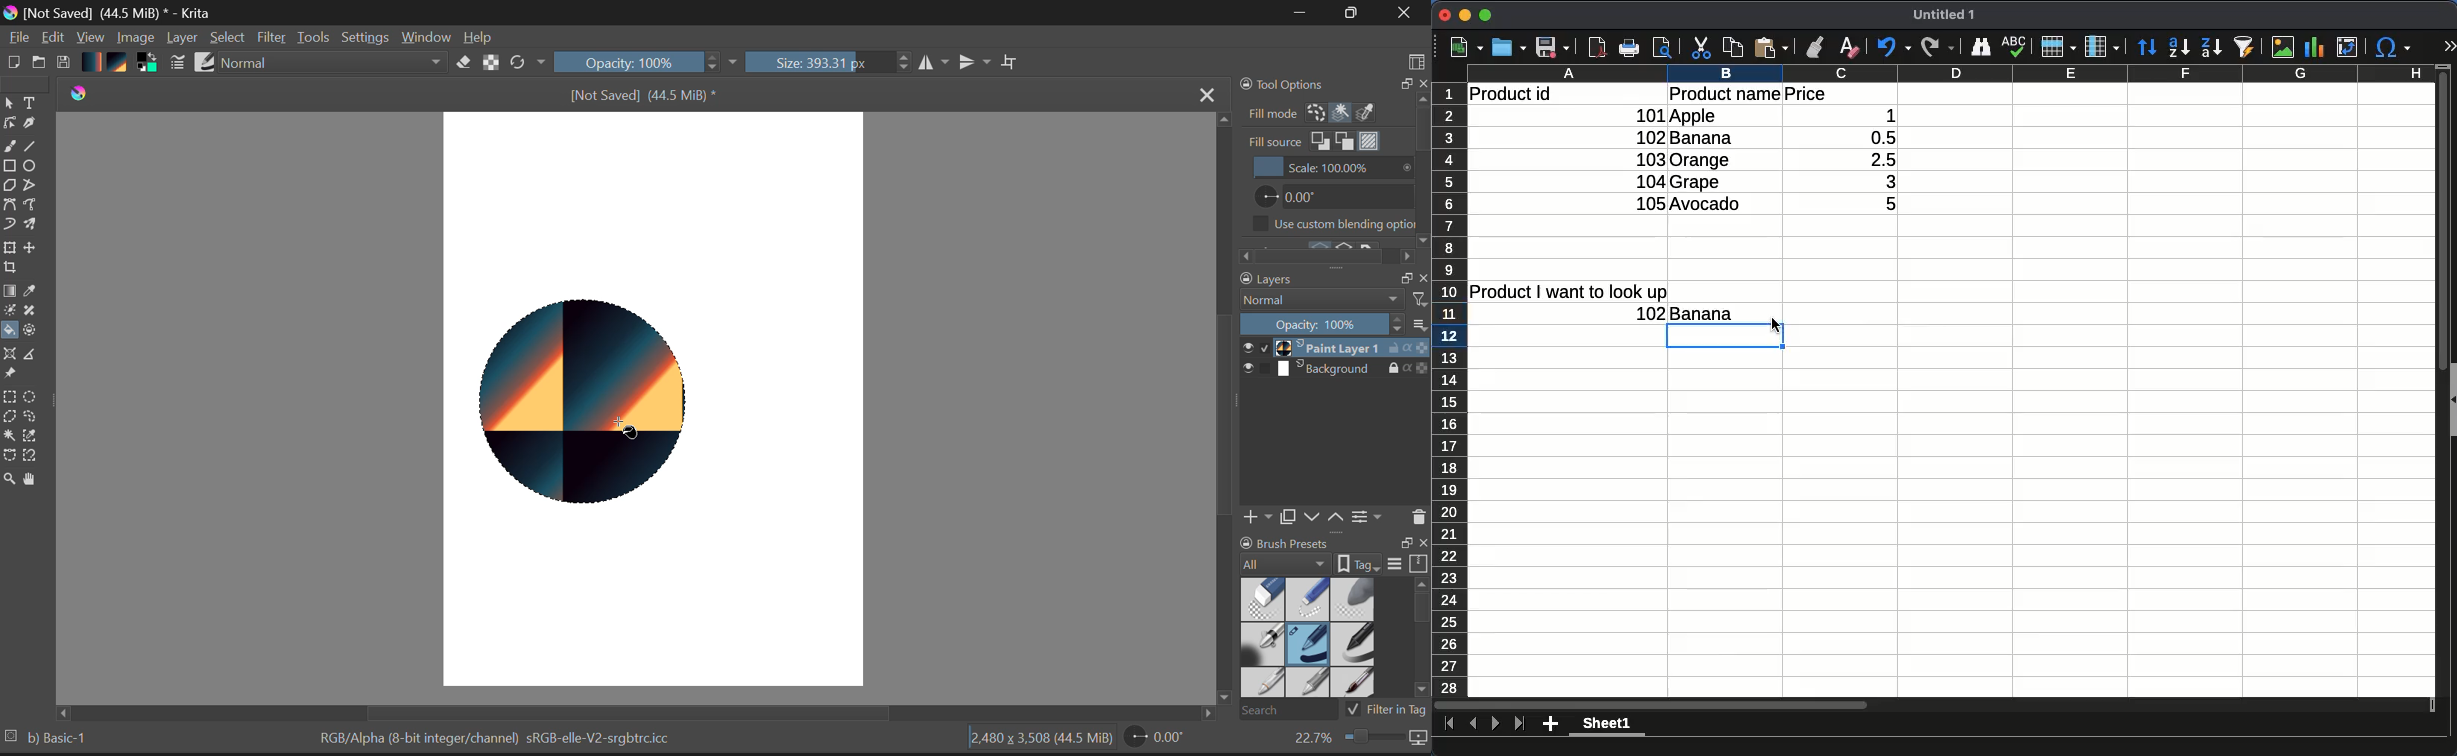 This screenshot has height=756, width=2464. I want to click on banana, so click(1702, 137).